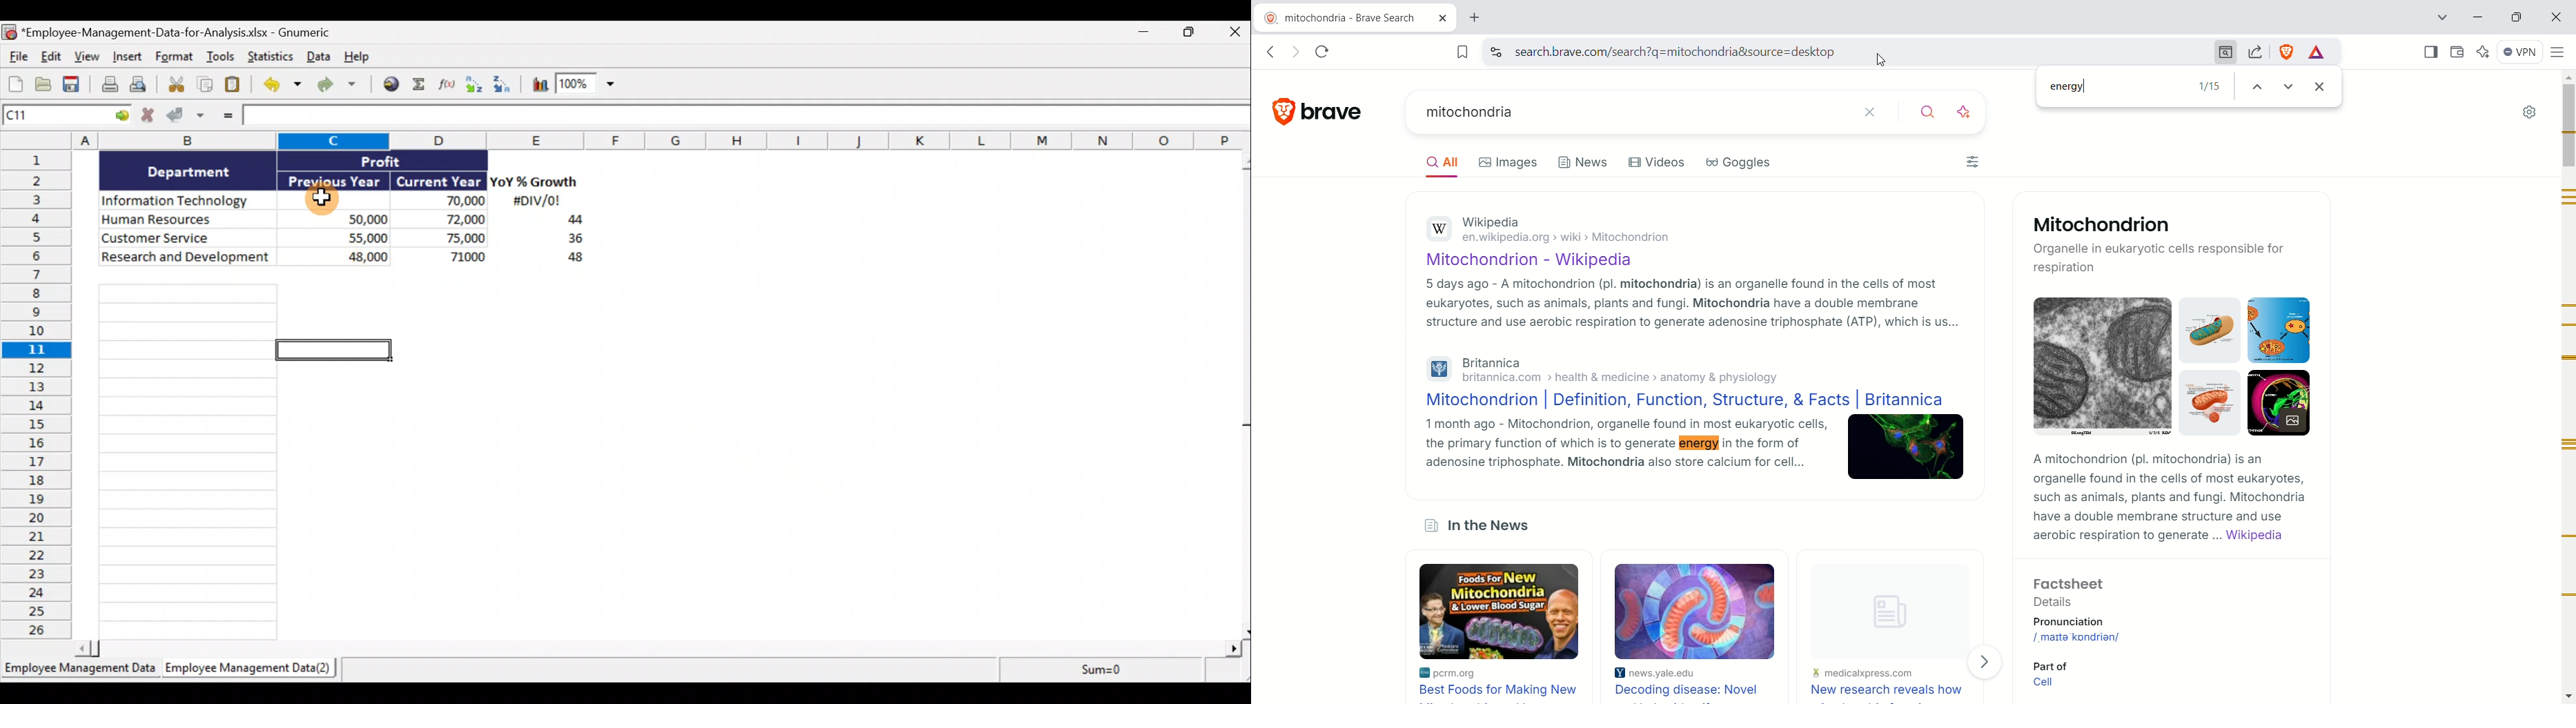 This screenshot has width=2576, height=728. Describe the element at coordinates (420, 85) in the screenshot. I see `Sum into the current cell` at that location.